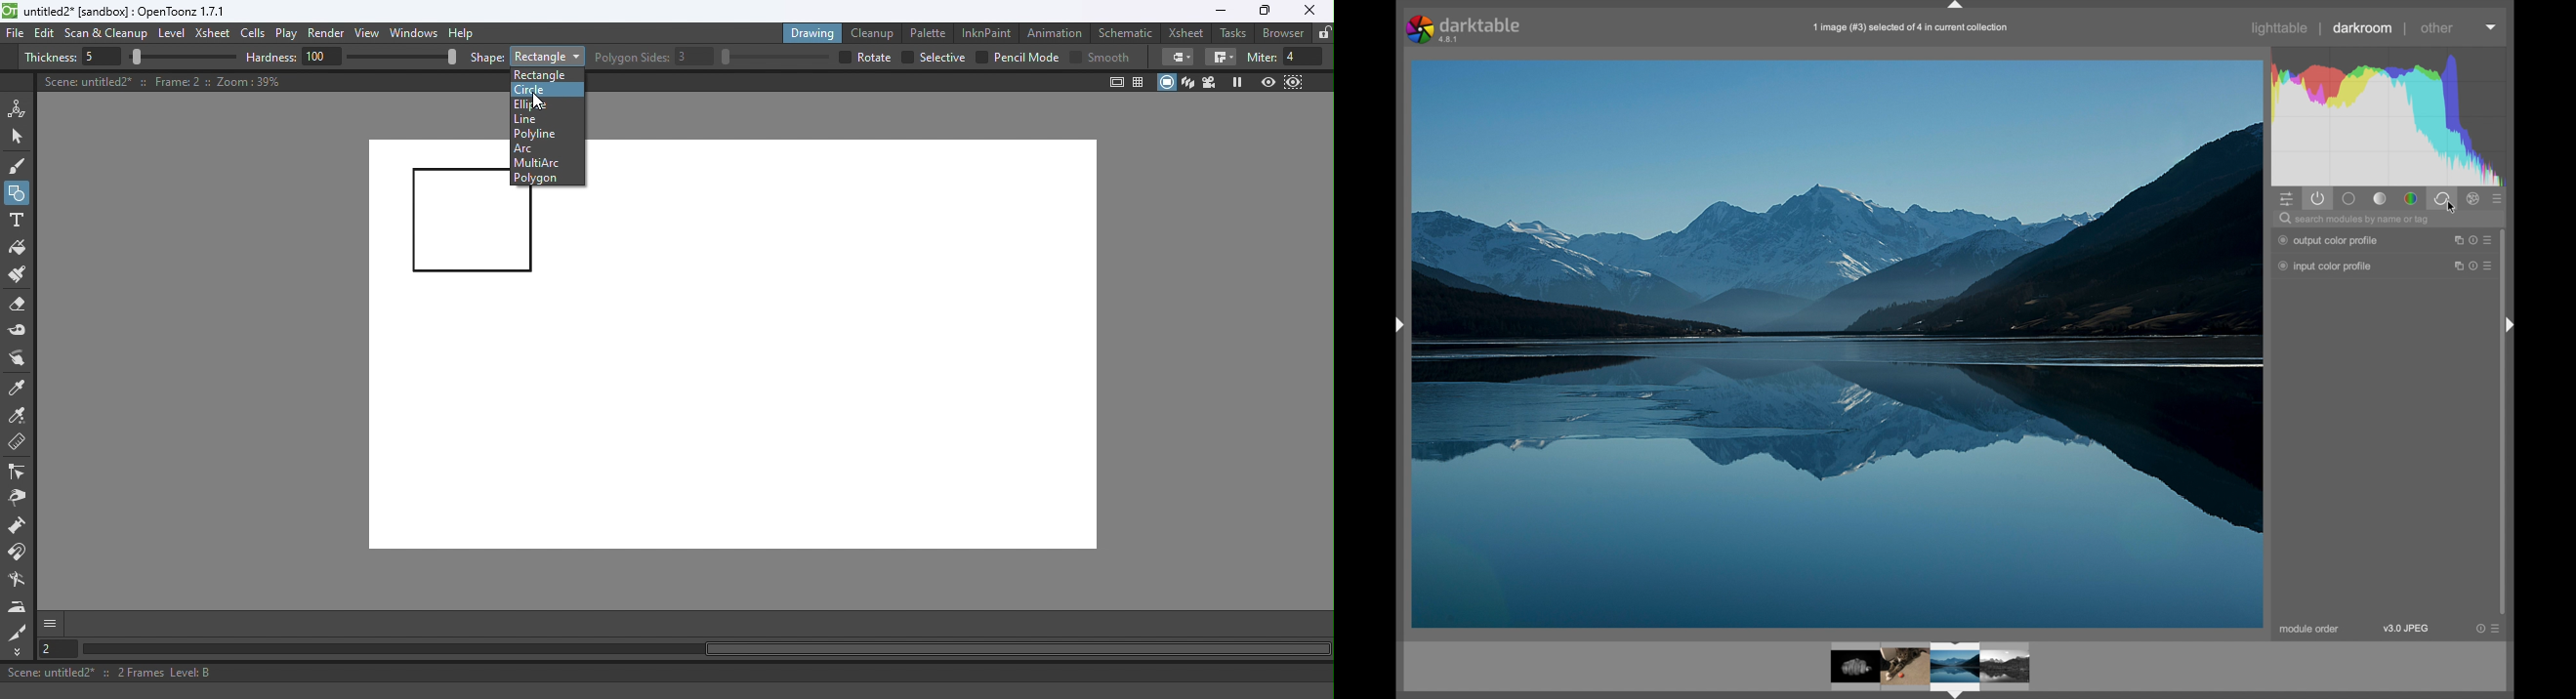 This screenshot has width=2576, height=700. What do you see at coordinates (2511, 325) in the screenshot?
I see `drag handle` at bounding box center [2511, 325].